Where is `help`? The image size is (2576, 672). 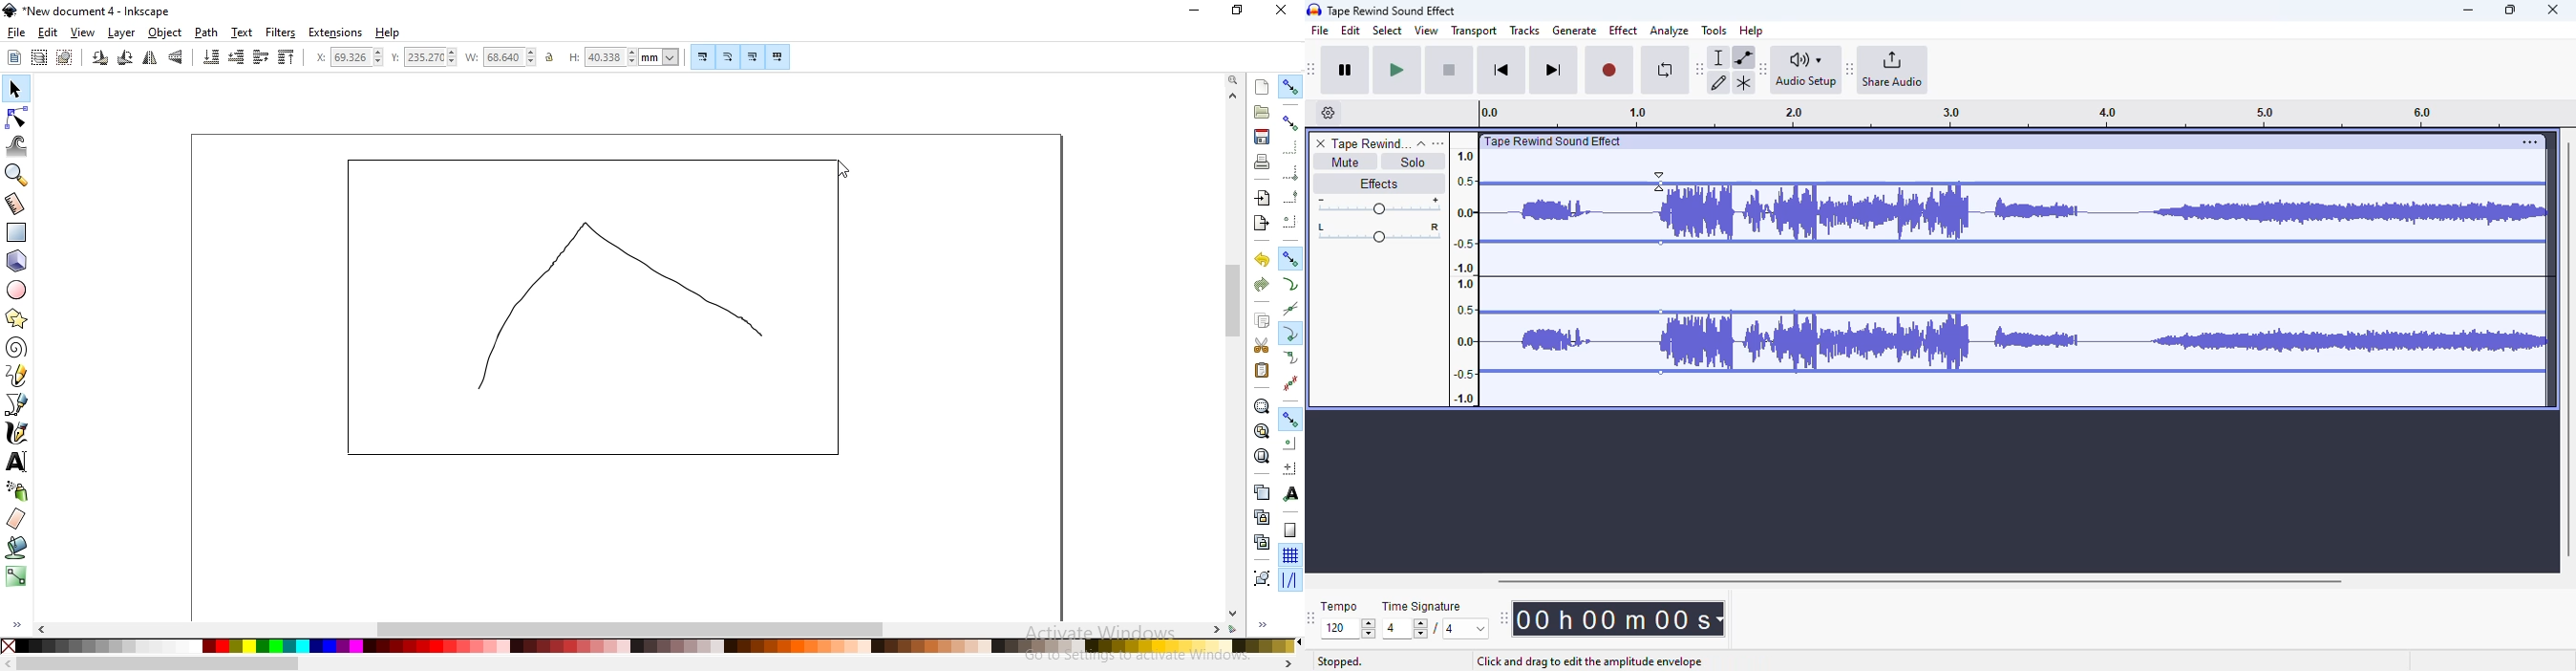
help is located at coordinates (1752, 30).